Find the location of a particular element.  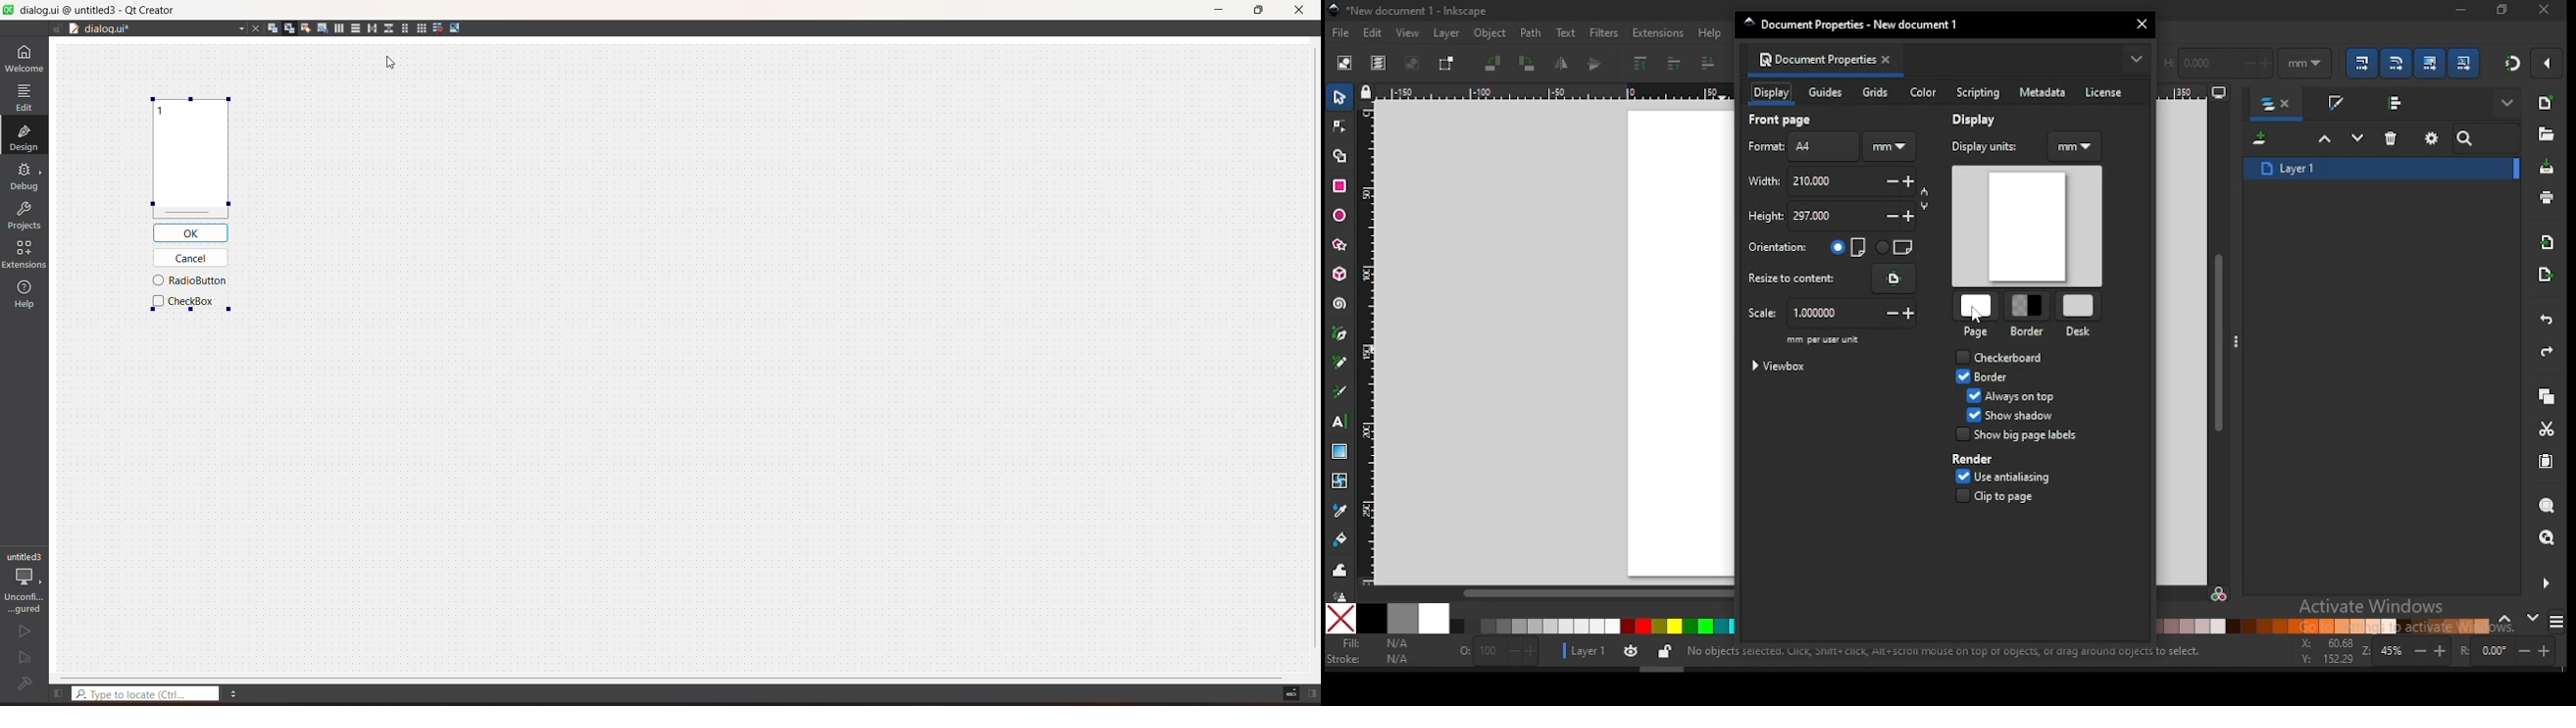

when scaling objects, scale the stroke width in same proportion is located at coordinates (2358, 63).